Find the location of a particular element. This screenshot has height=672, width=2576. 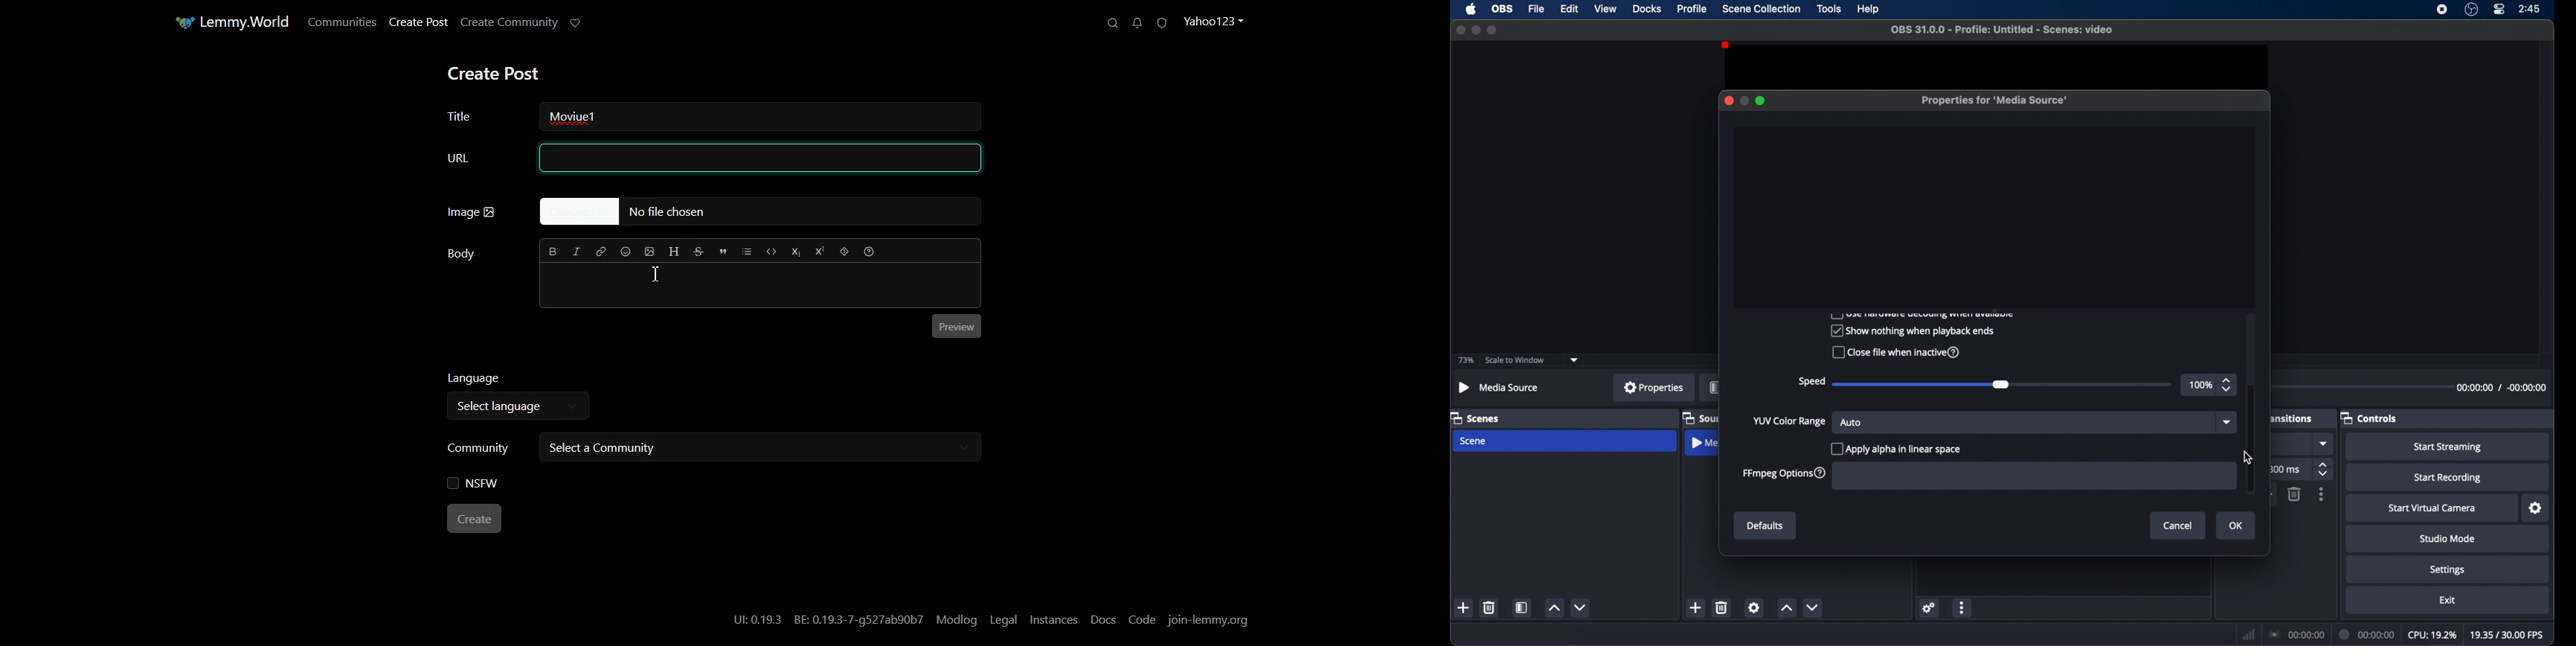

file name is located at coordinates (2002, 29).